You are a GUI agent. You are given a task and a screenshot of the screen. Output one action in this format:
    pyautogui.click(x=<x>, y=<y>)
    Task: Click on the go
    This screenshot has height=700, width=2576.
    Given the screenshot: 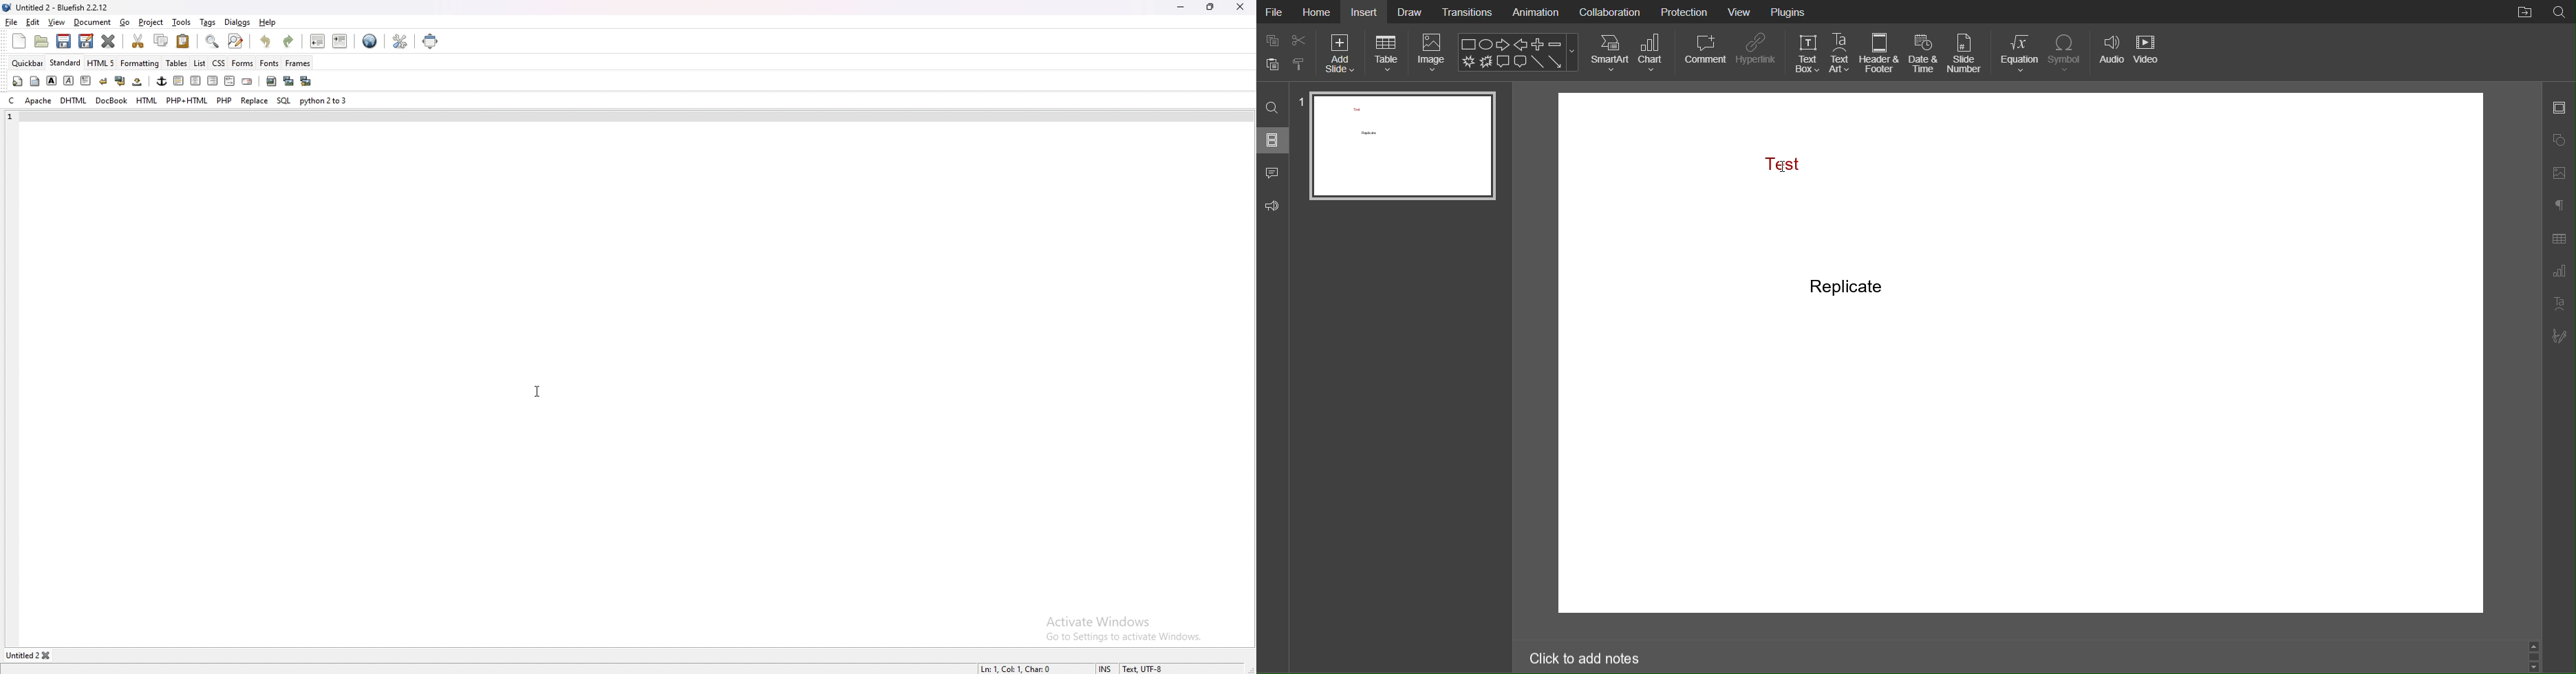 What is the action you would take?
    pyautogui.click(x=126, y=22)
    